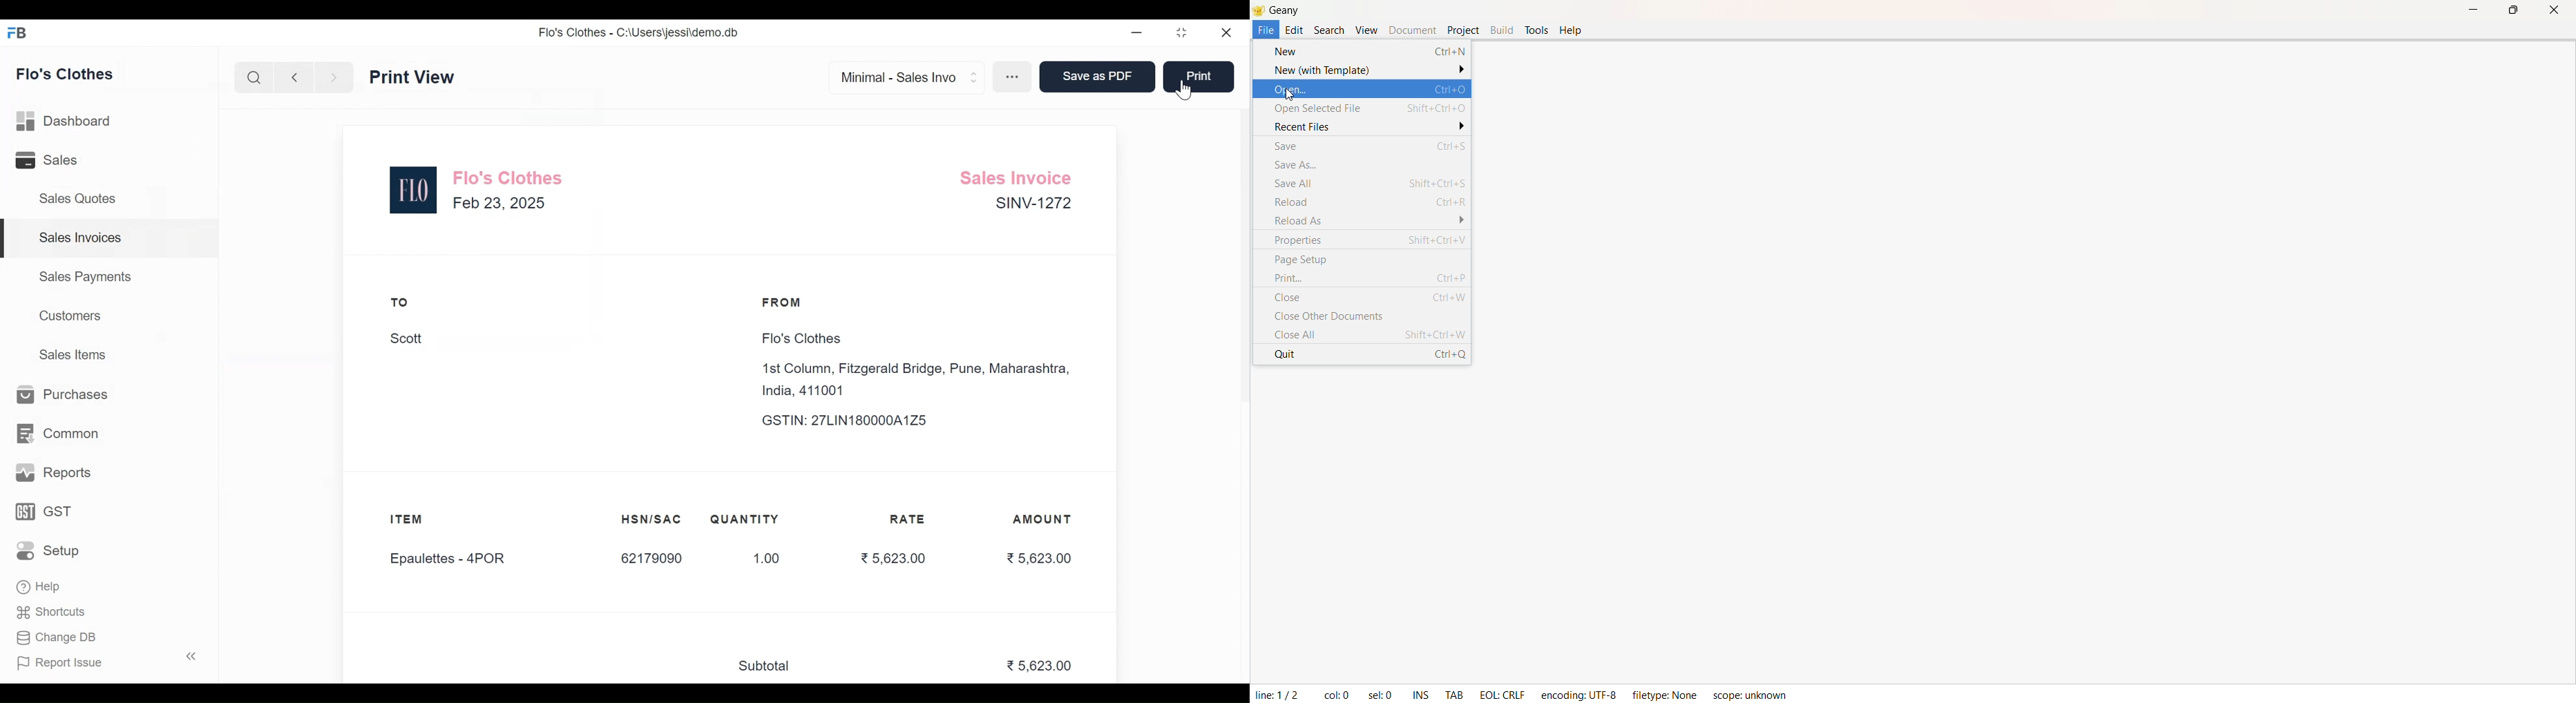 This screenshot has width=2576, height=728. What do you see at coordinates (1042, 667) in the screenshot?
I see `5,623.00` at bounding box center [1042, 667].